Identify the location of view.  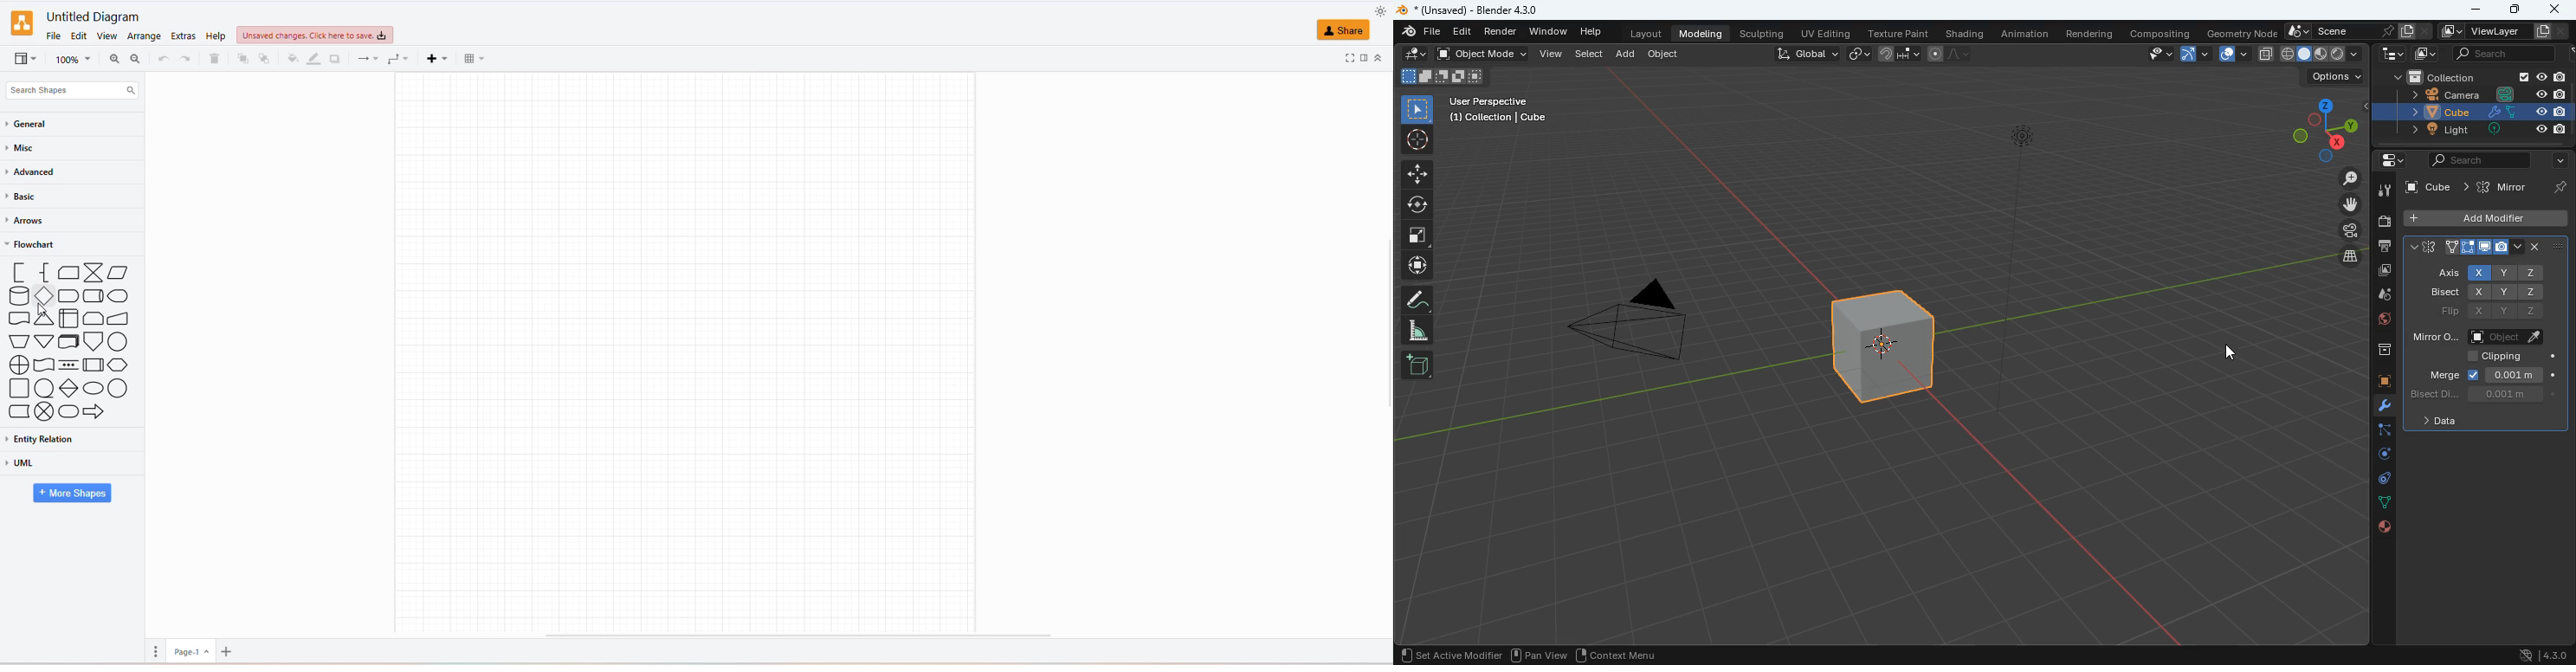
(1553, 55).